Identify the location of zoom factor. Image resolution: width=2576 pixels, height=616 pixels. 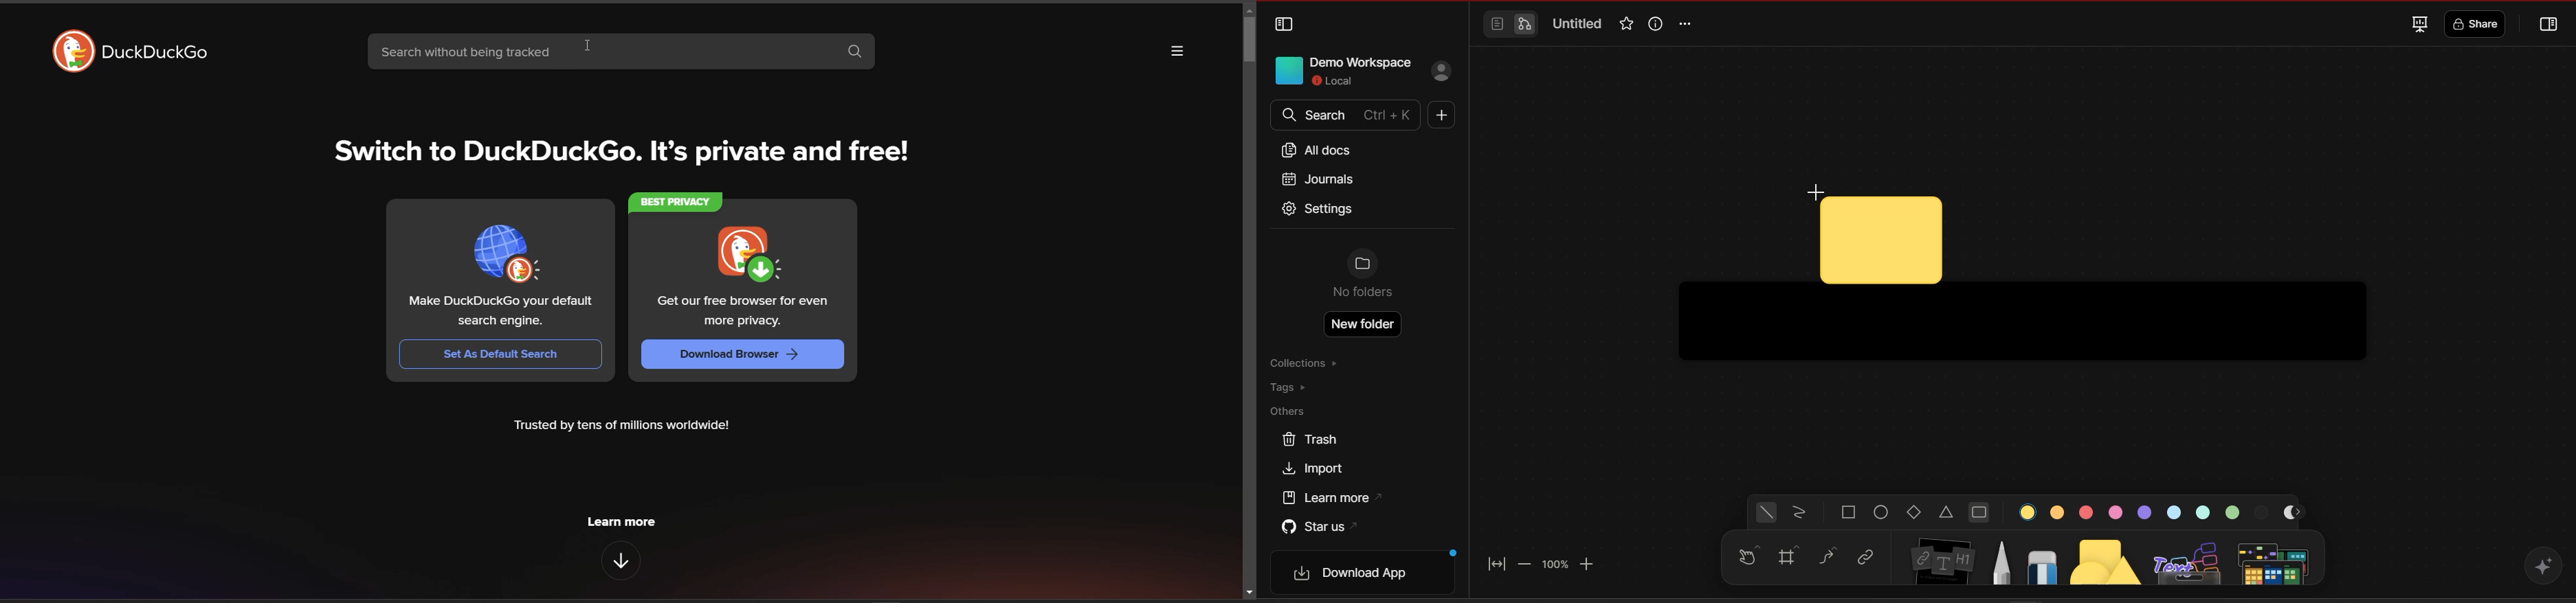
(1555, 565).